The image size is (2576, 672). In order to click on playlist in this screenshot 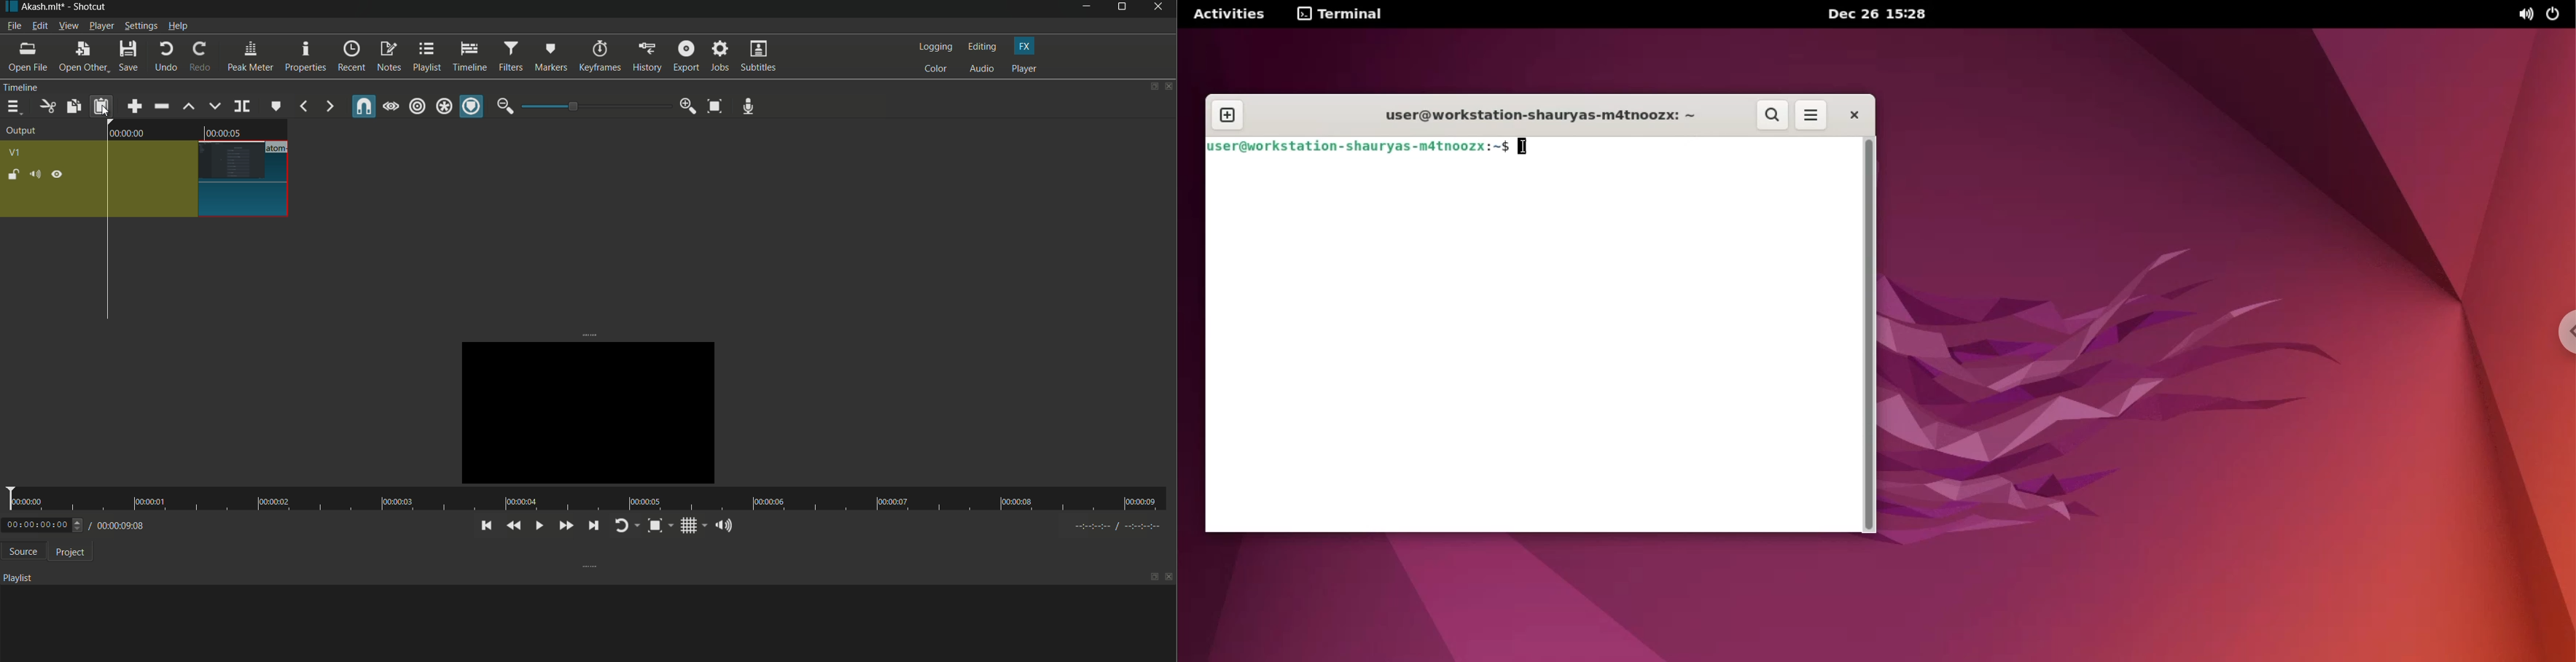, I will do `click(426, 57)`.